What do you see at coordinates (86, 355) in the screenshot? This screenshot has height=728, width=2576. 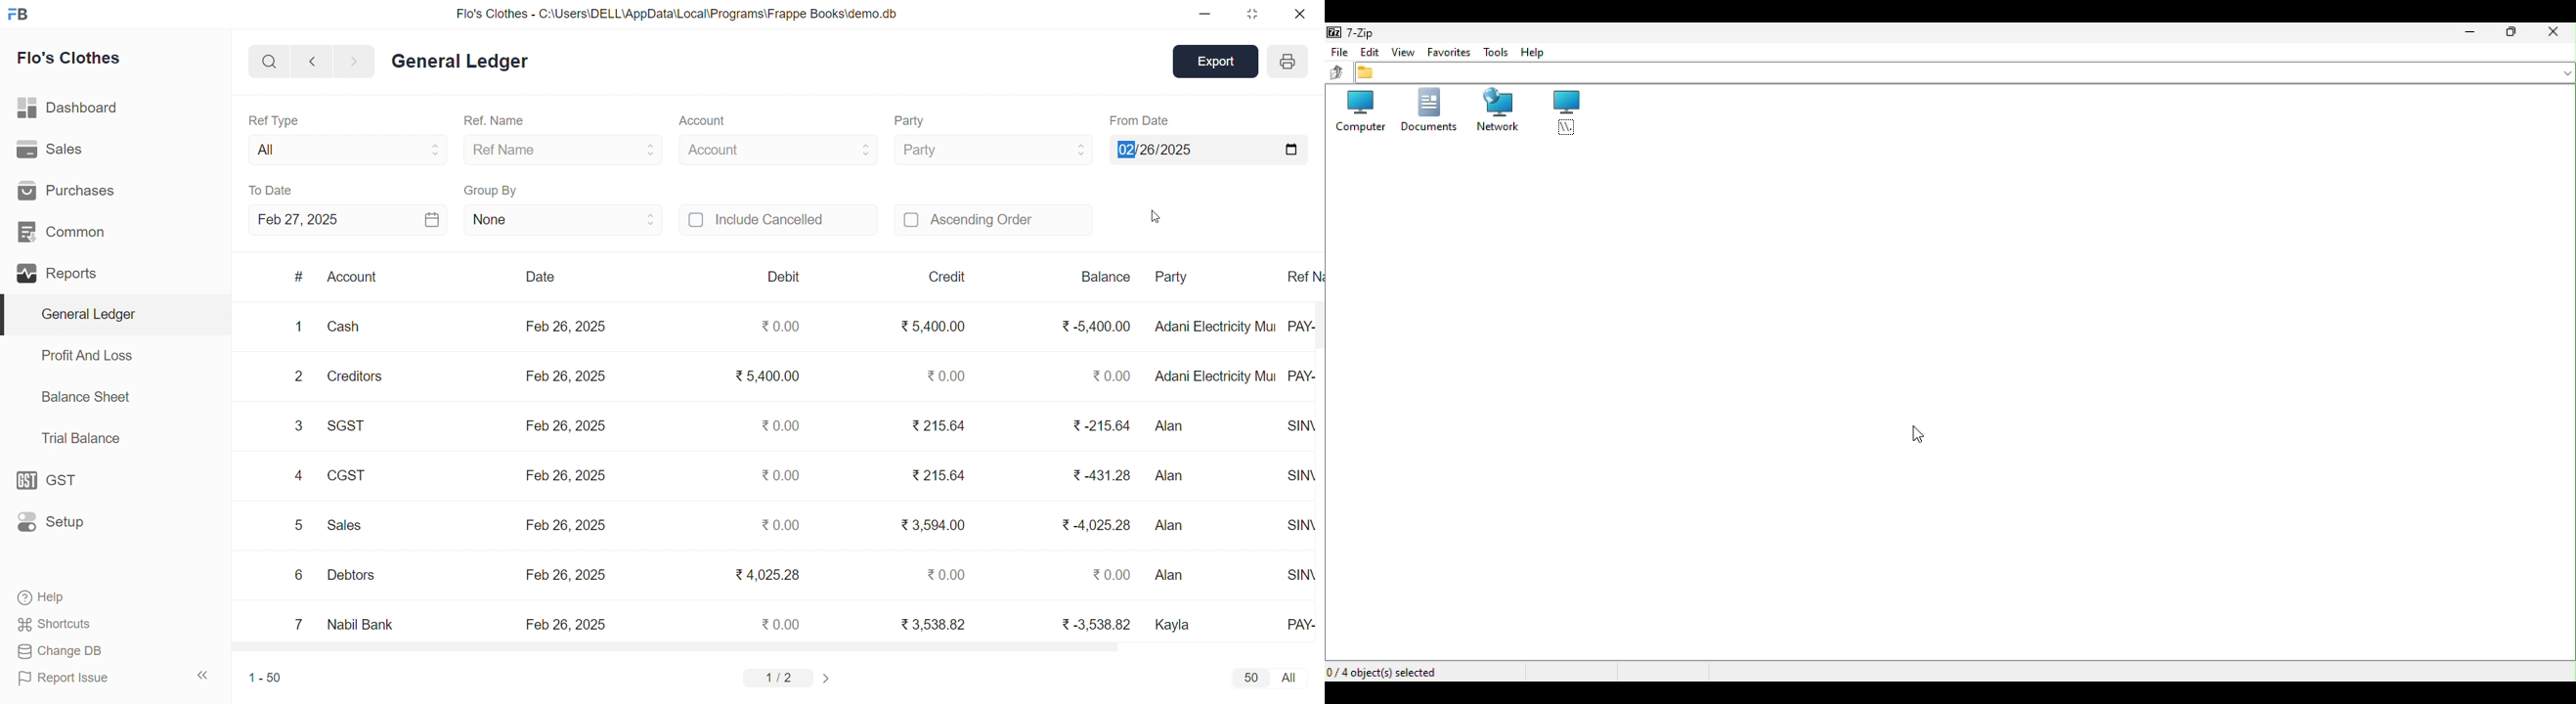 I see `Profit And Loss` at bounding box center [86, 355].